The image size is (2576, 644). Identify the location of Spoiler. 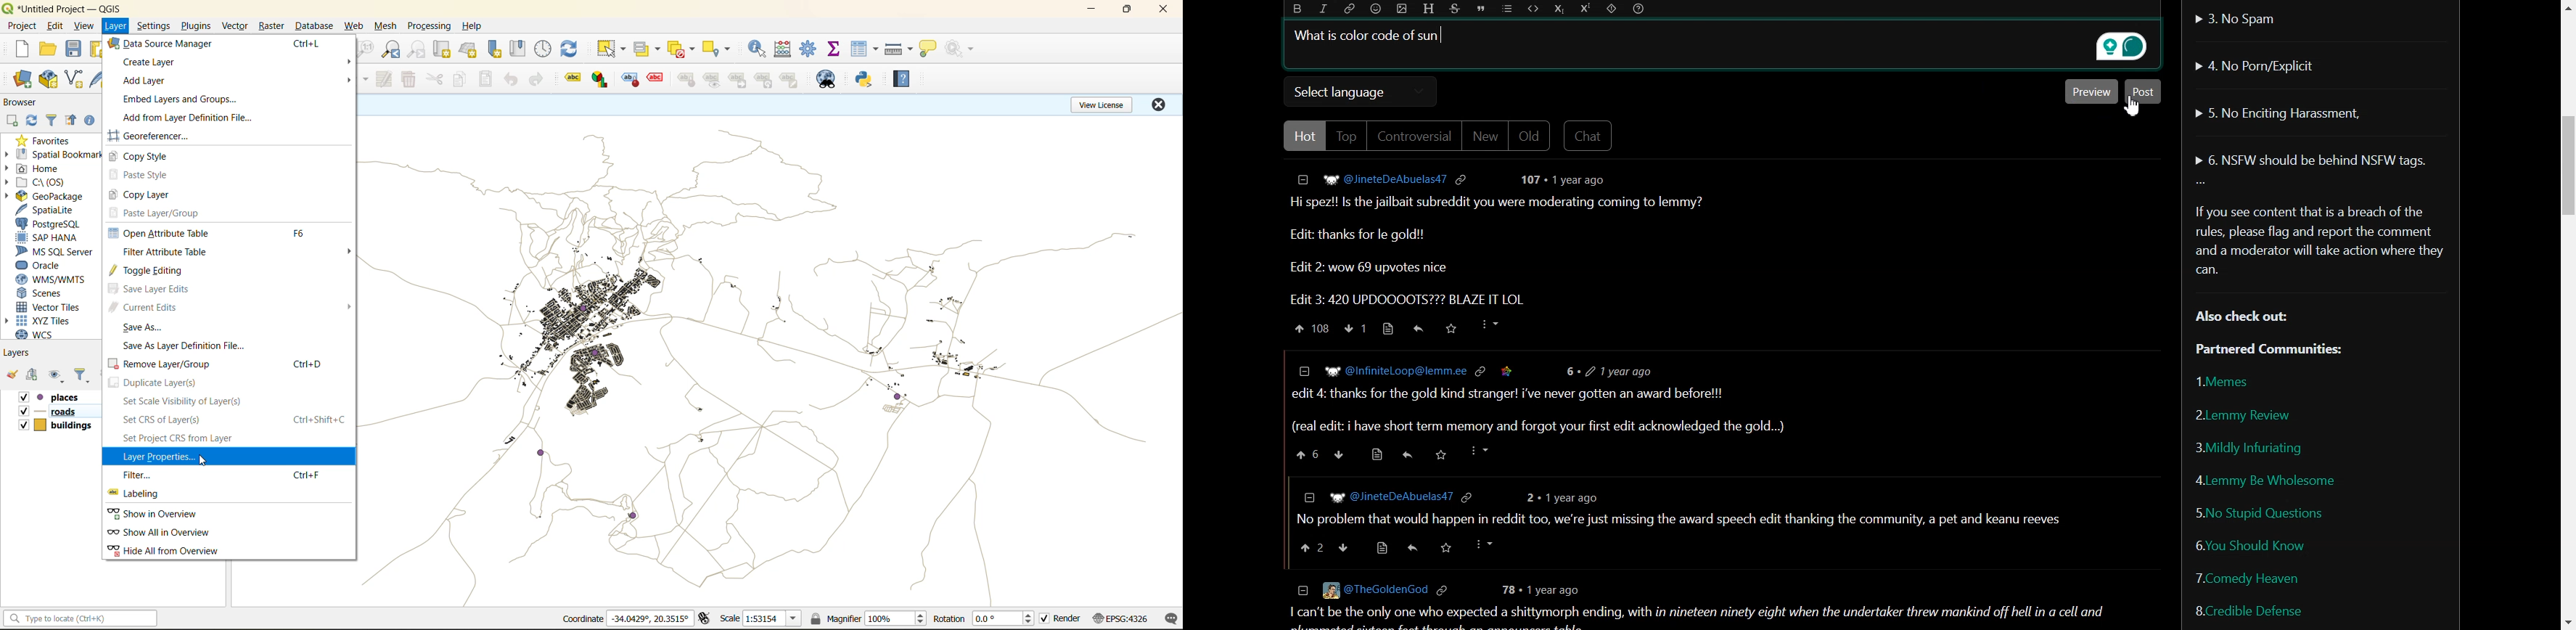
(1612, 9).